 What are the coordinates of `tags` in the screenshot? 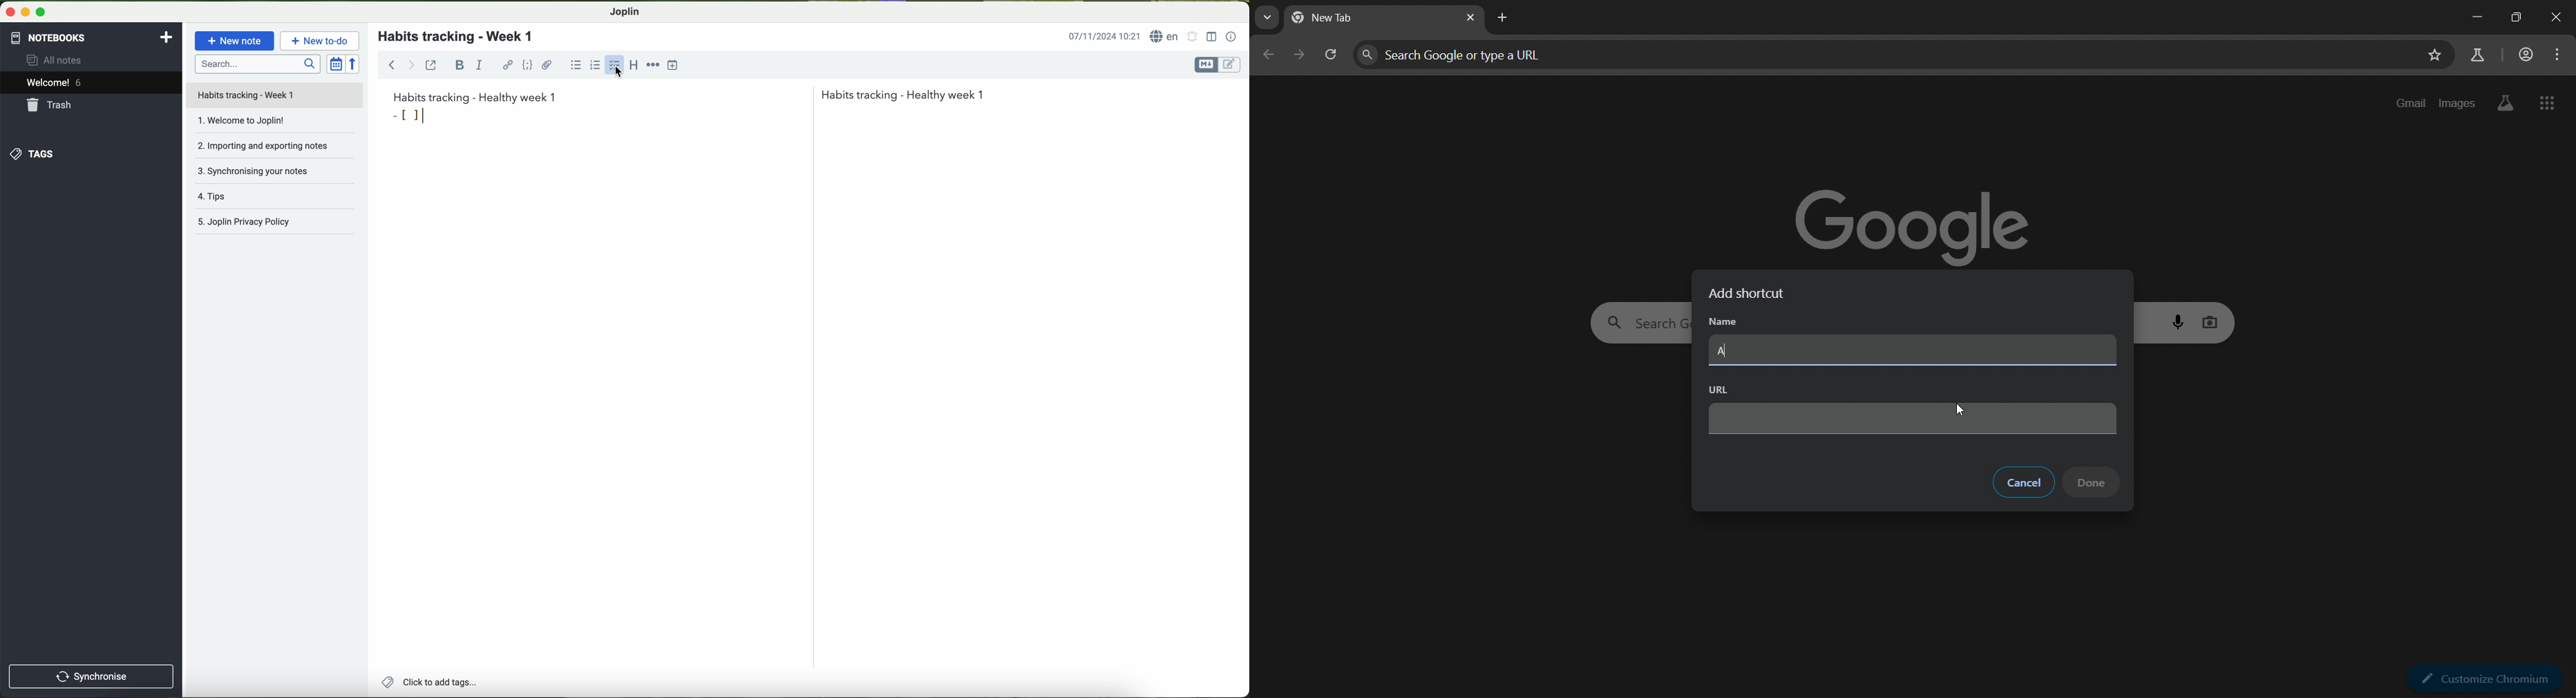 It's located at (33, 154).